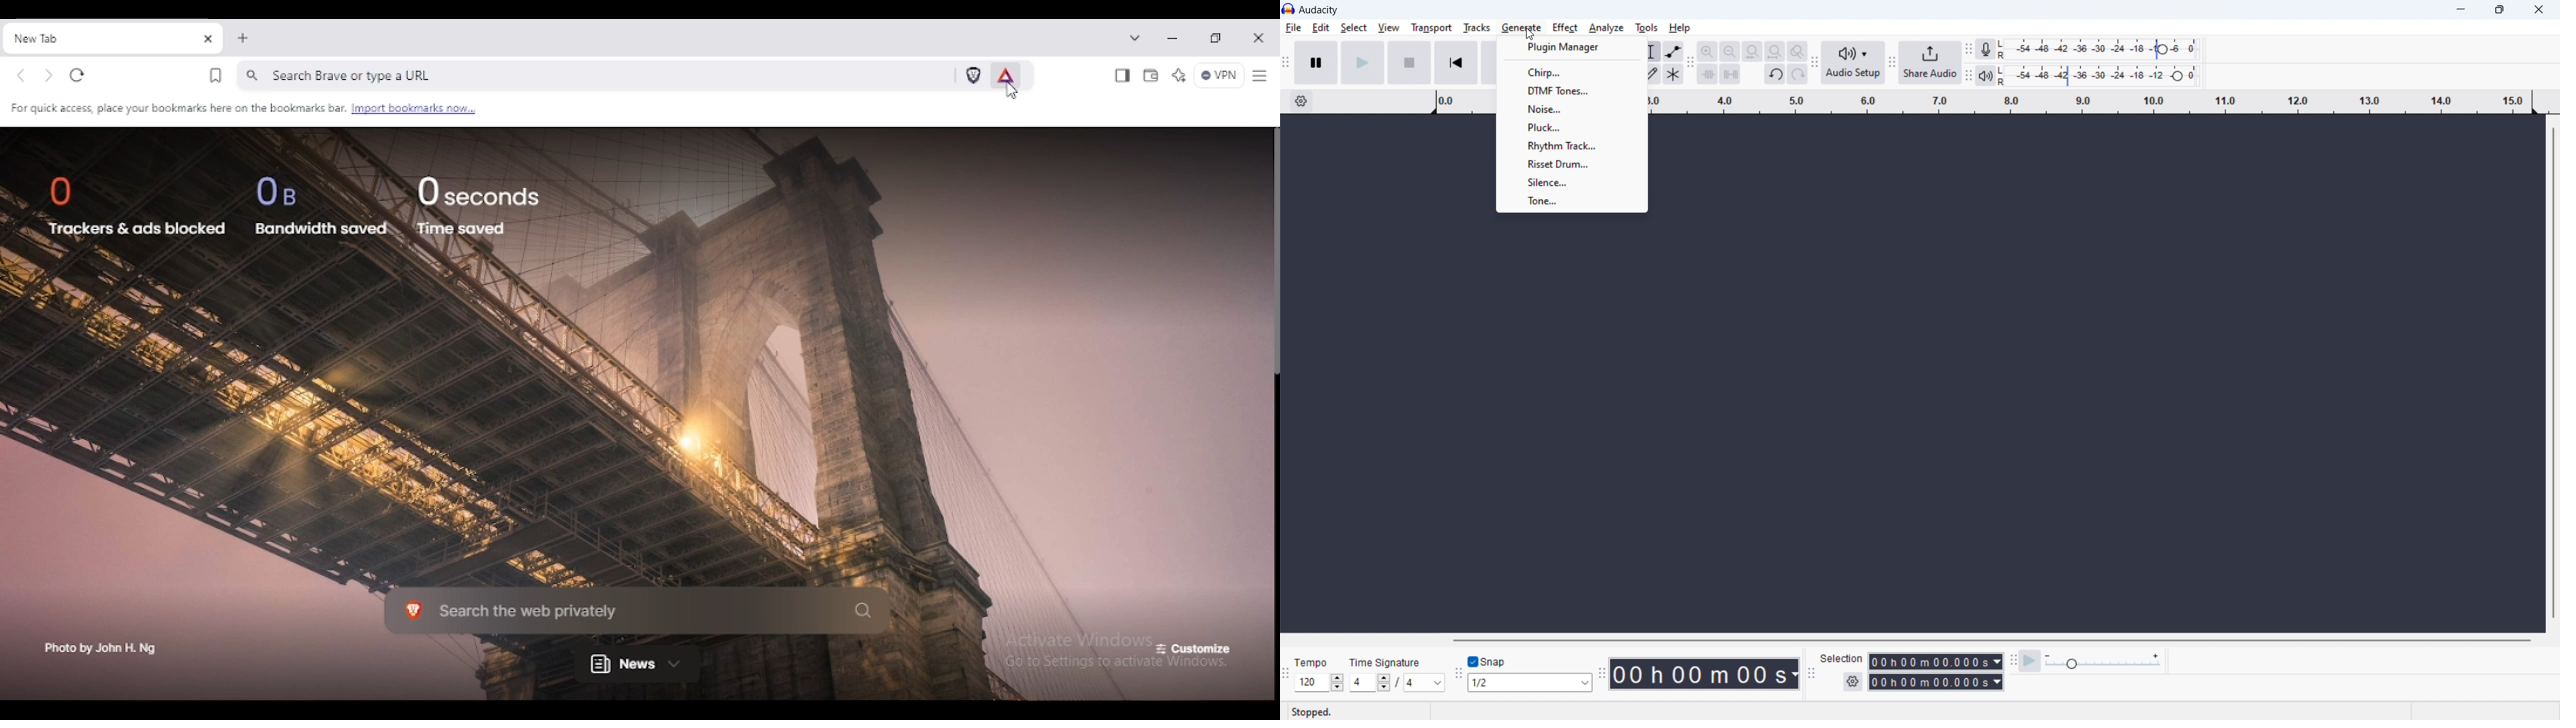 The image size is (2576, 728). I want to click on tools, so click(1647, 27).